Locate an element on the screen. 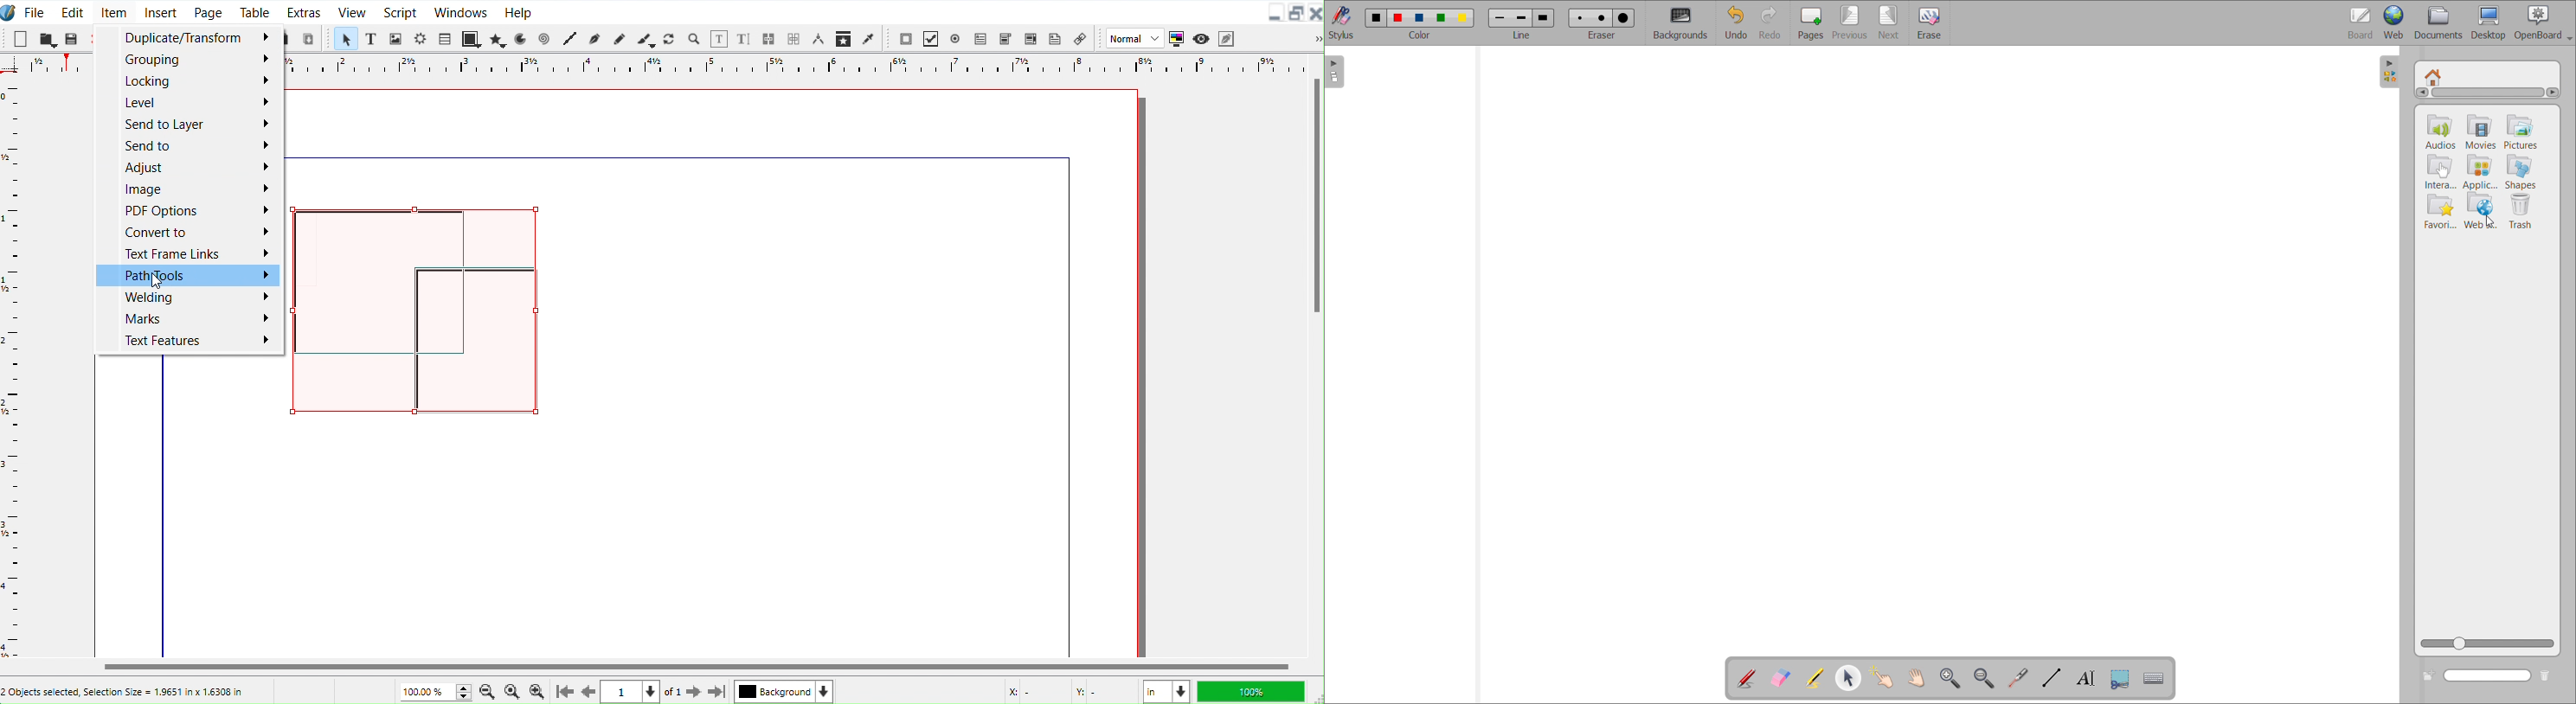 This screenshot has height=728, width=2576. Unlink frame work is located at coordinates (795, 40).